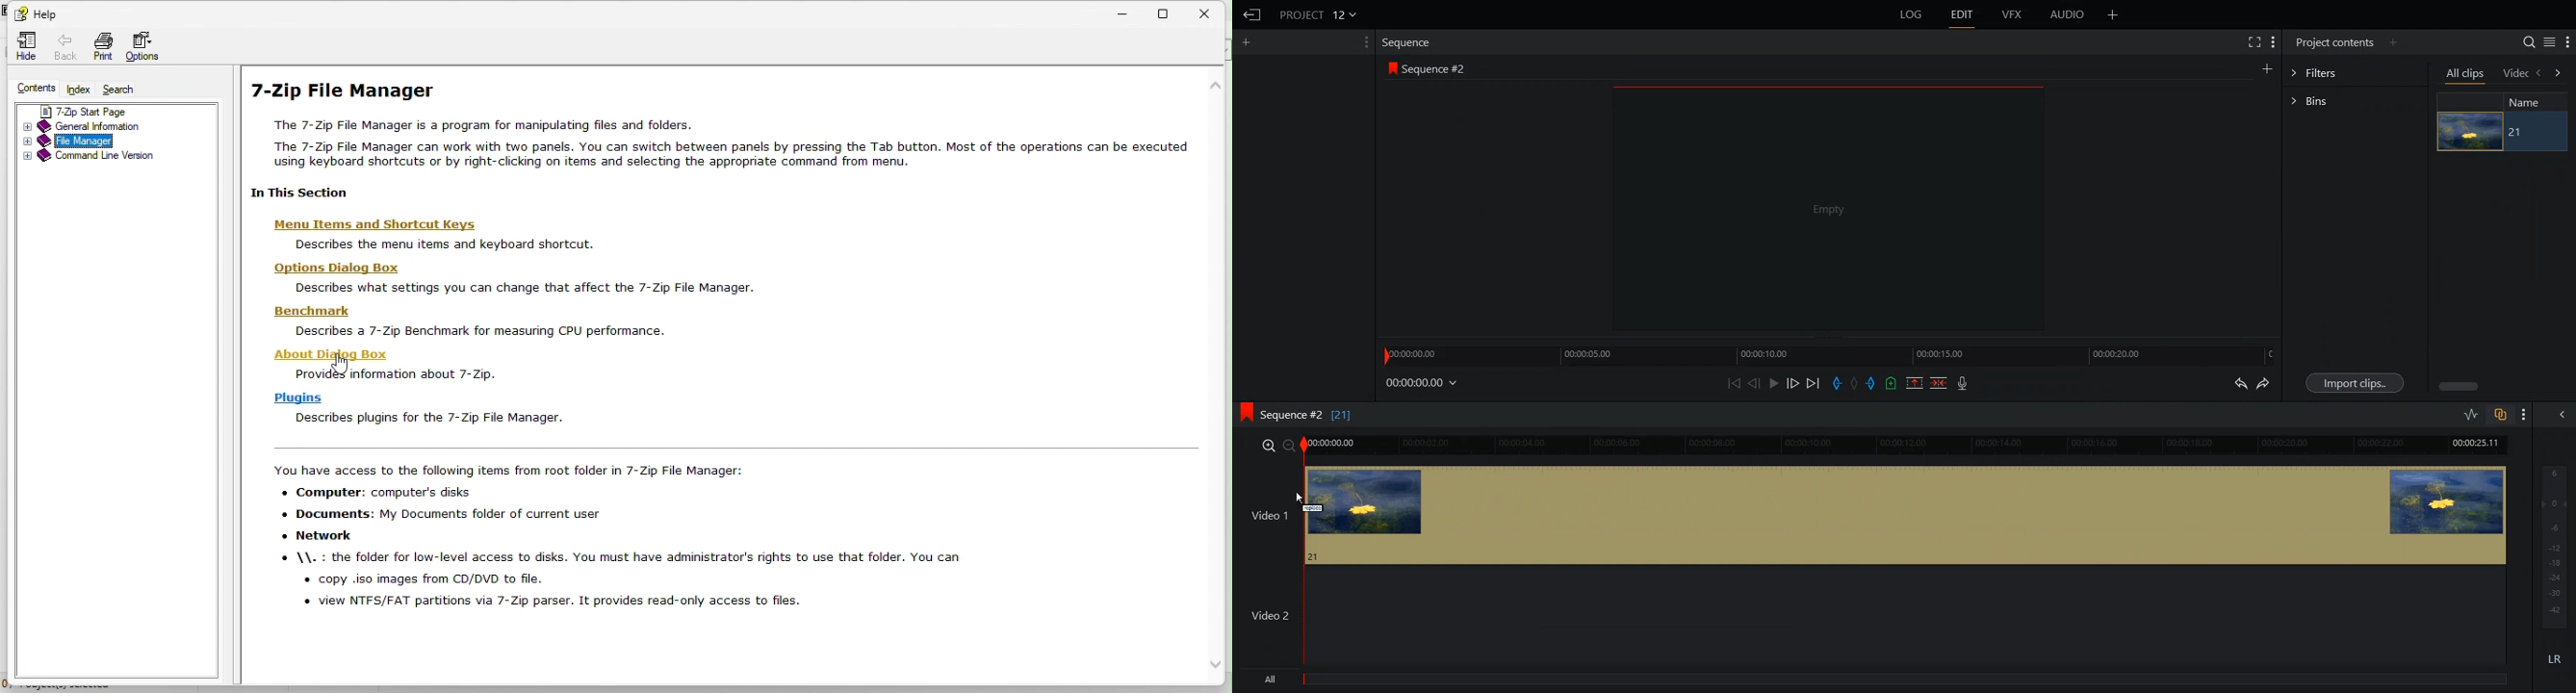 Image resolution: width=2576 pixels, height=700 pixels. Describe the element at coordinates (2555, 545) in the screenshot. I see `Audio output in Db` at that location.